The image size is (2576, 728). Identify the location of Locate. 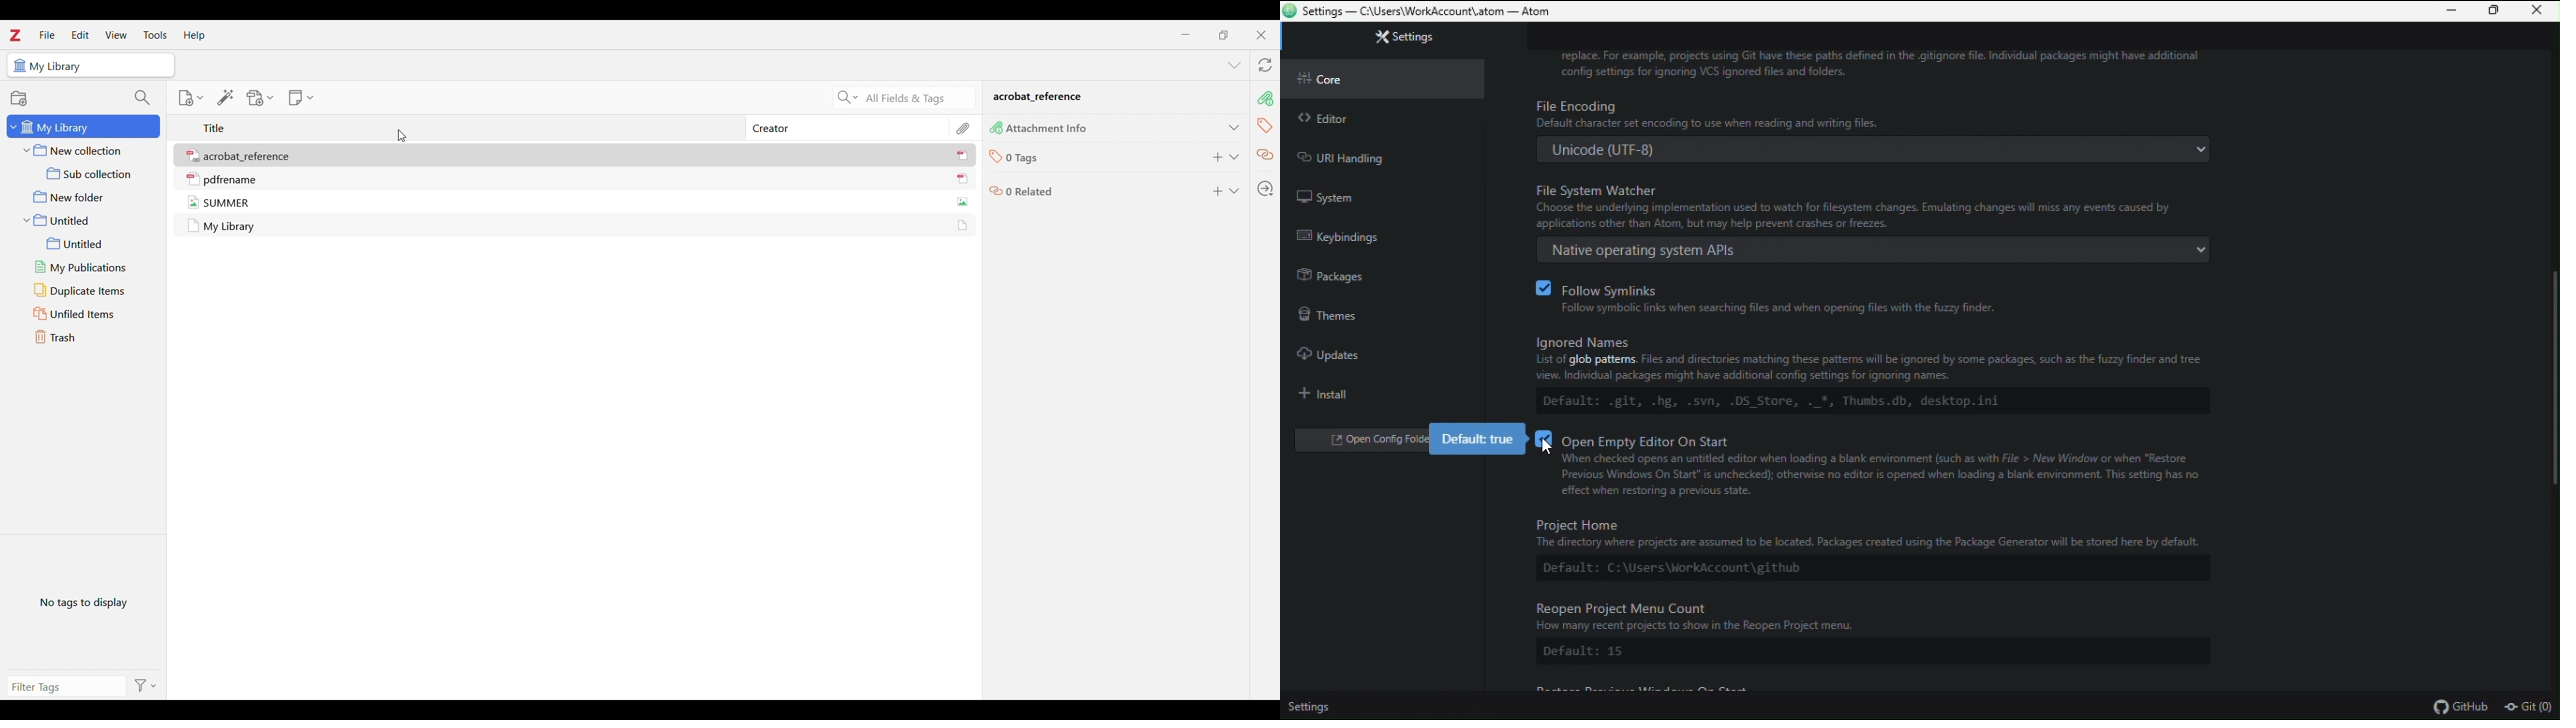
(1265, 189).